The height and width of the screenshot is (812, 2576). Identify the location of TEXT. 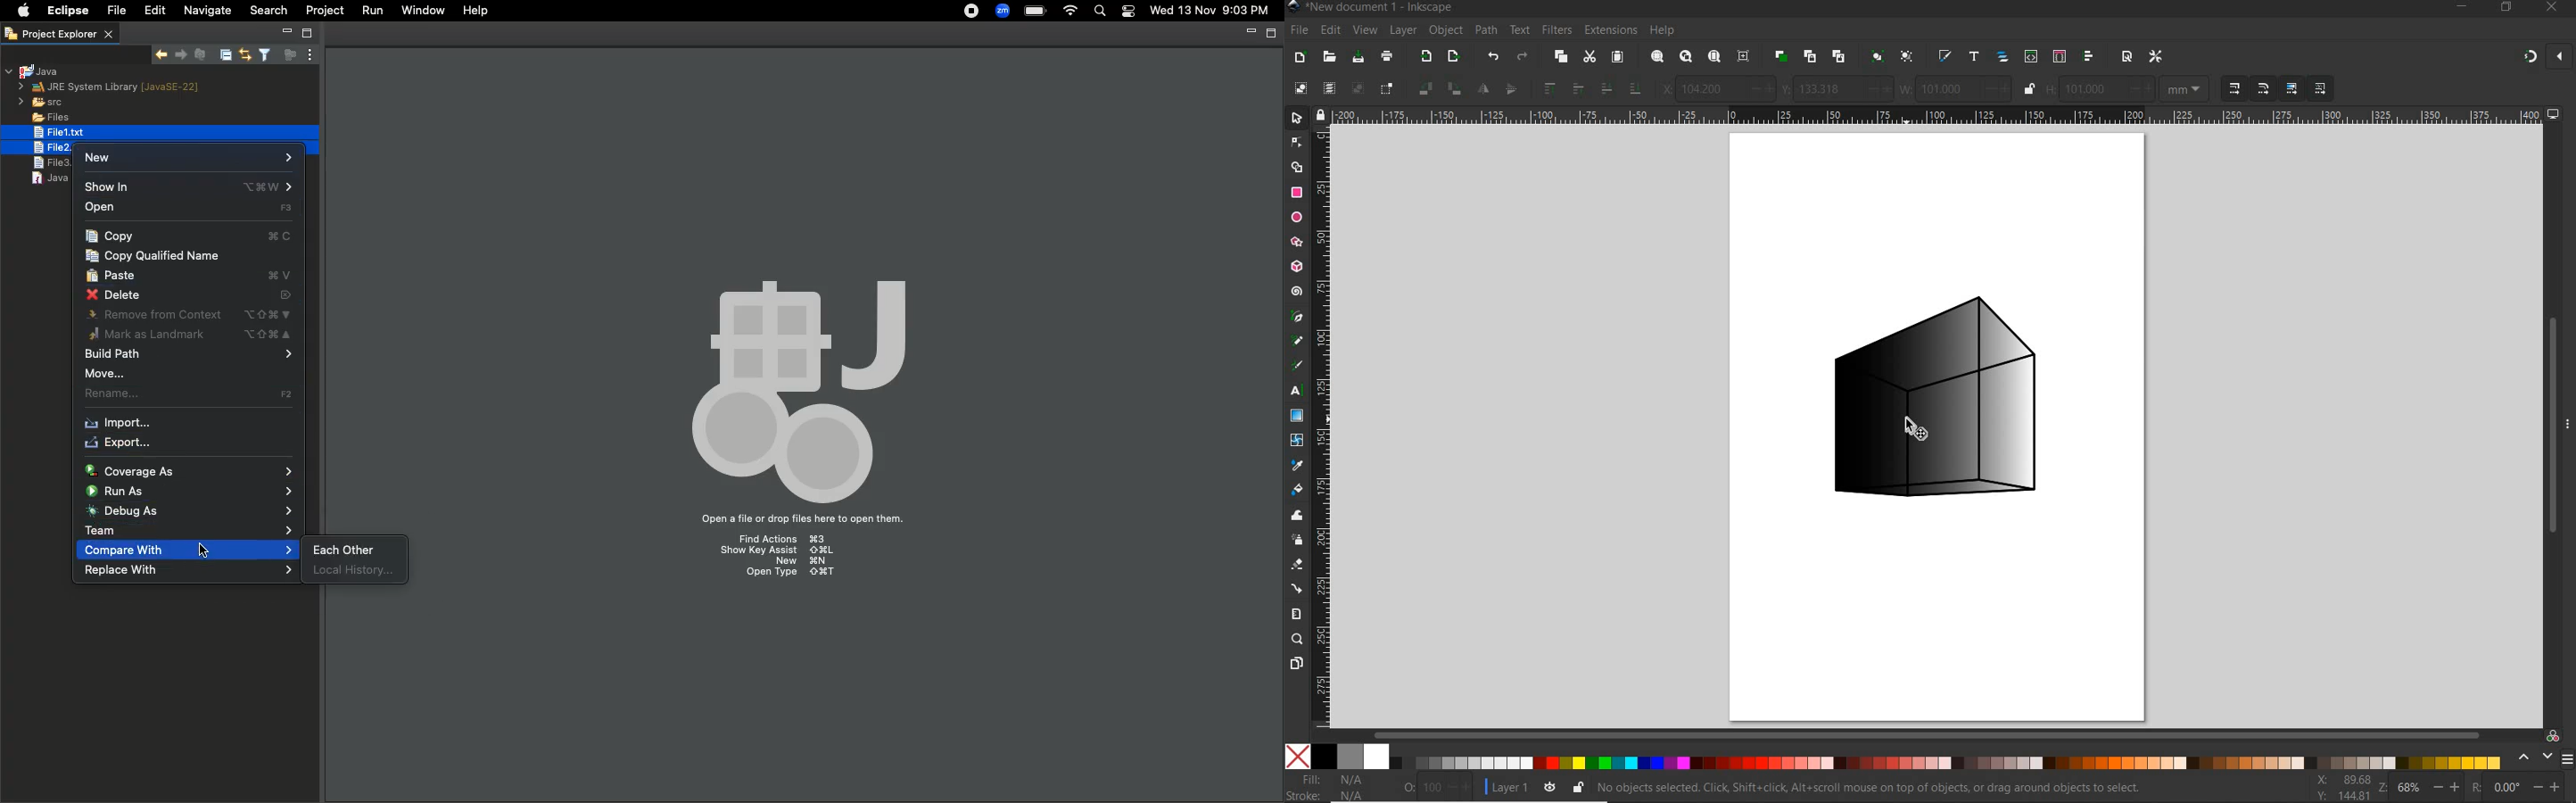
(1519, 30).